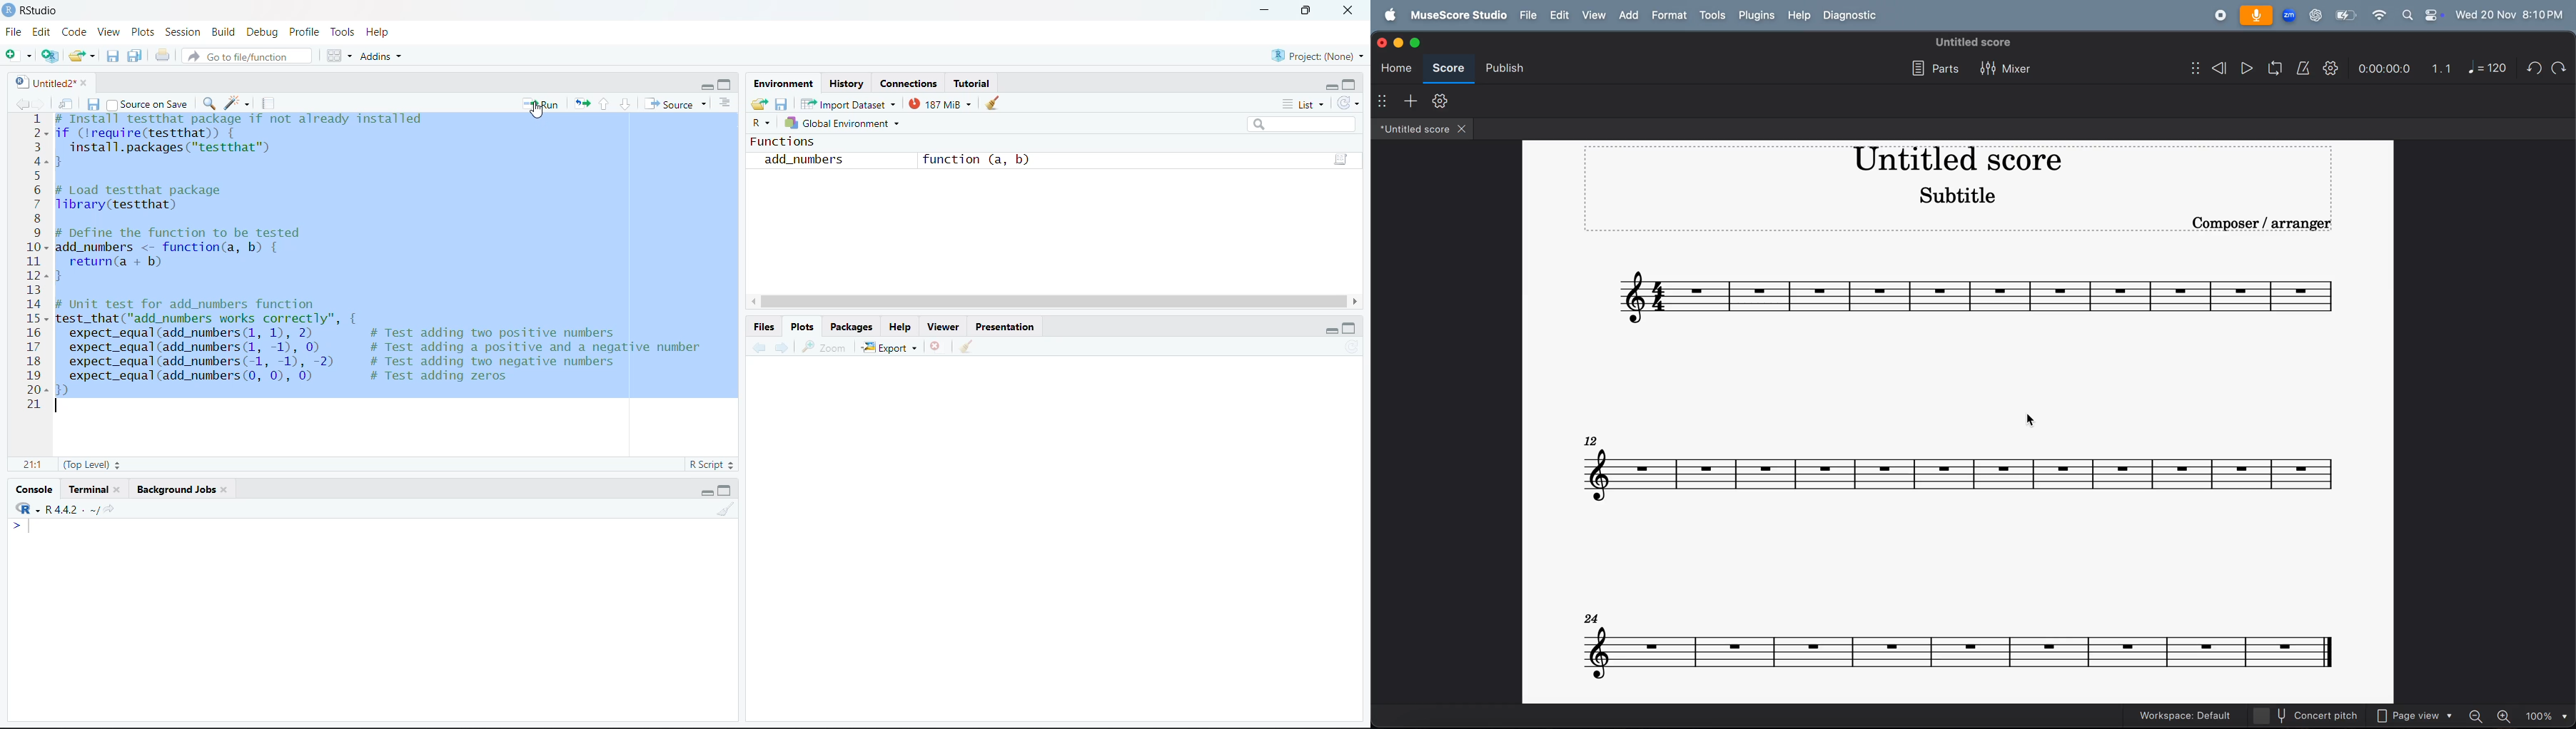  I want to click on next, so click(781, 345).